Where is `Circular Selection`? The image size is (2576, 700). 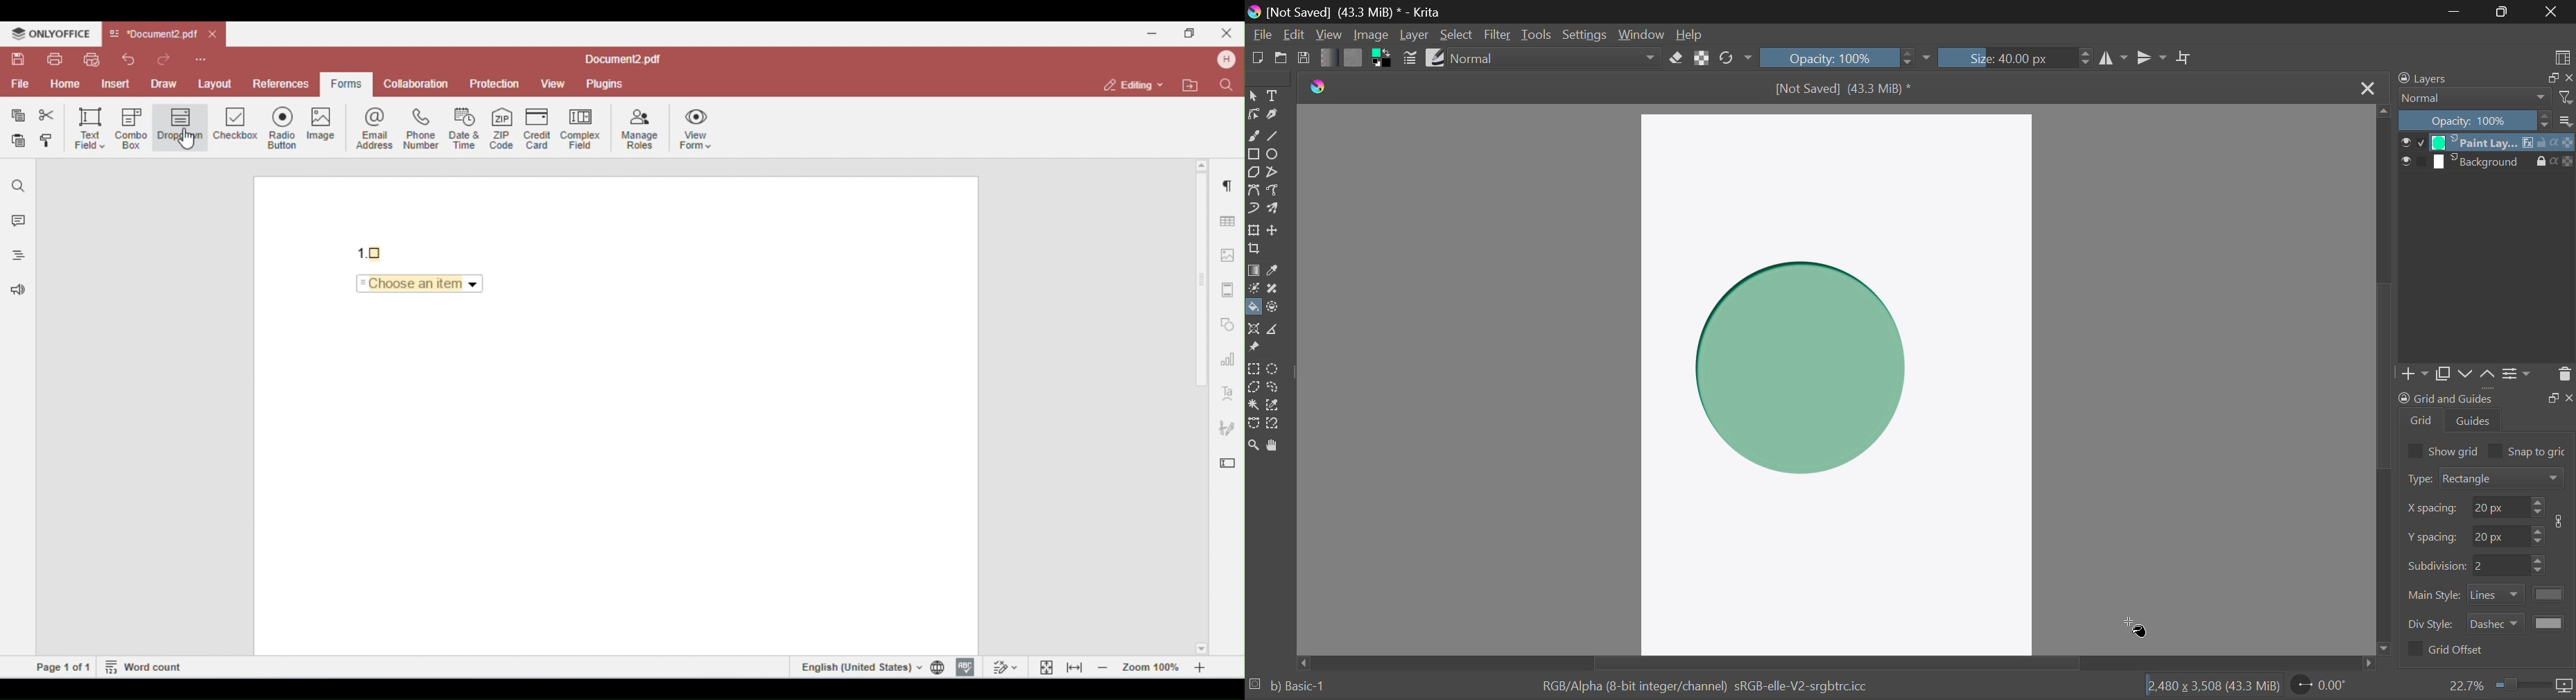 Circular Selection is located at coordinates (1274, 368).